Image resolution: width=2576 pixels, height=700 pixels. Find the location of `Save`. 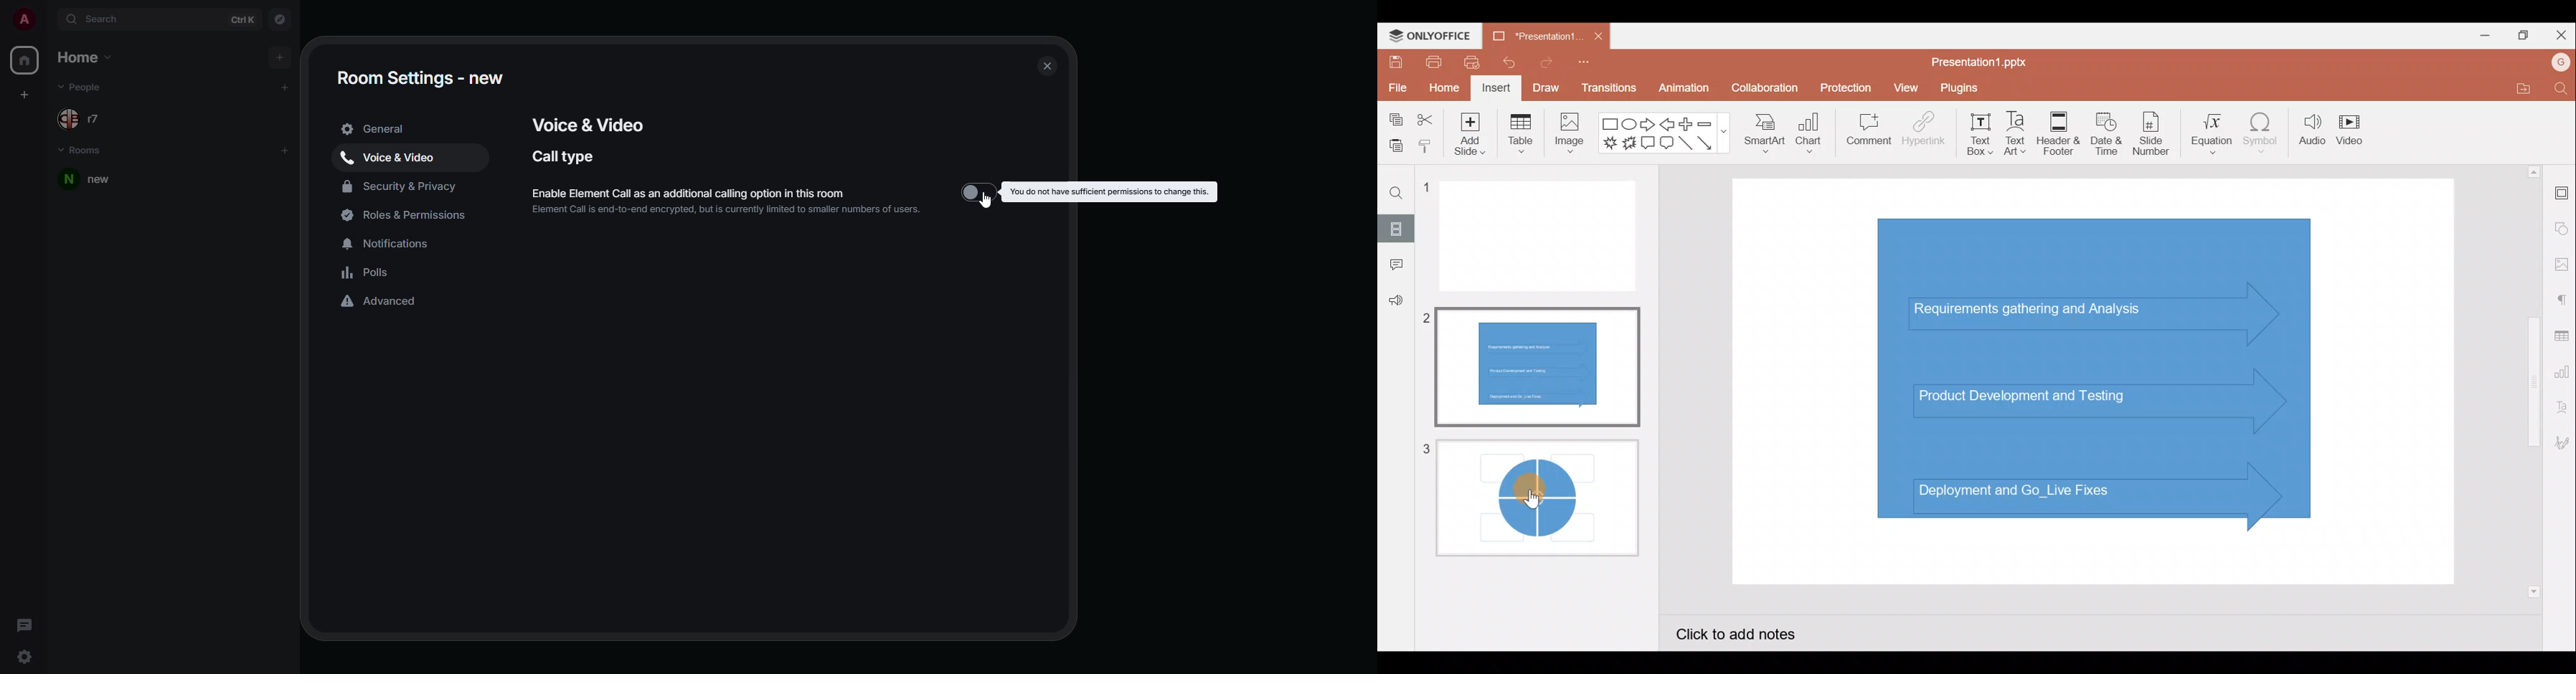

Save is located at coordinates (1394, 62).